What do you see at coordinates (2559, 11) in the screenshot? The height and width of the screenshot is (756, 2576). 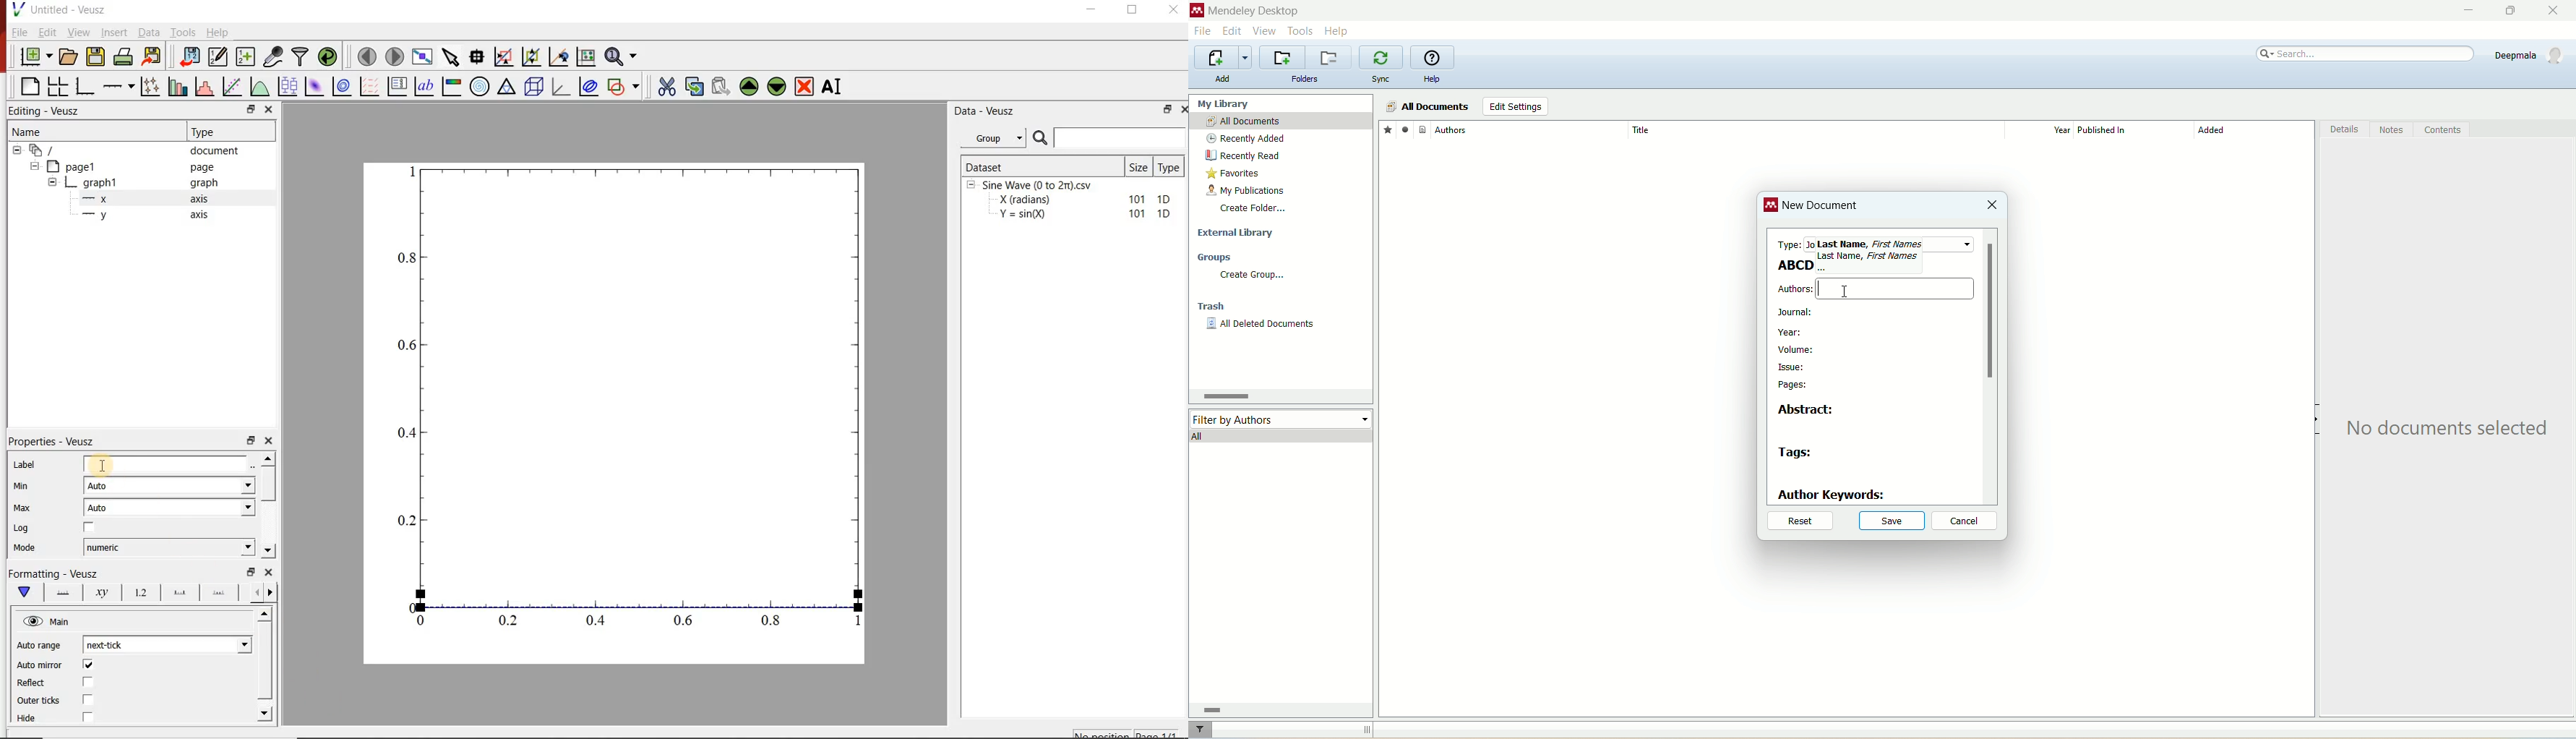 I see `close` at bounding box center [2559, 11].